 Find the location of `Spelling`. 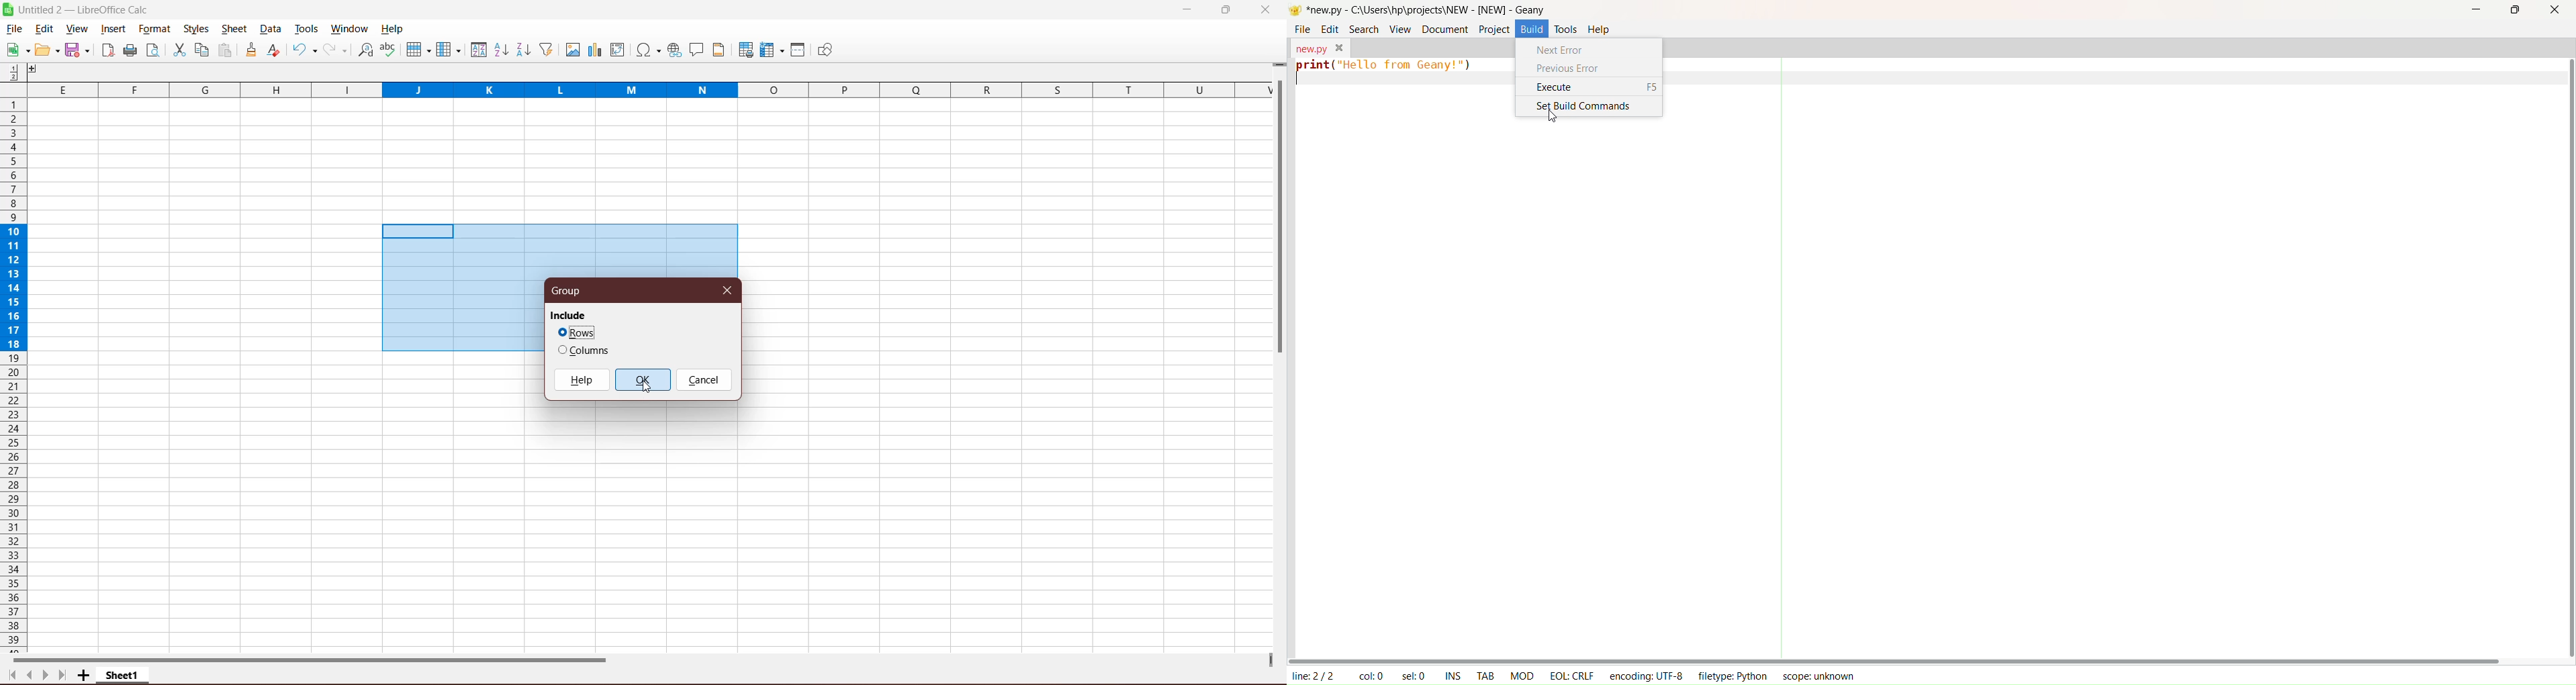

Spelling is located at coordinates (389, 50).